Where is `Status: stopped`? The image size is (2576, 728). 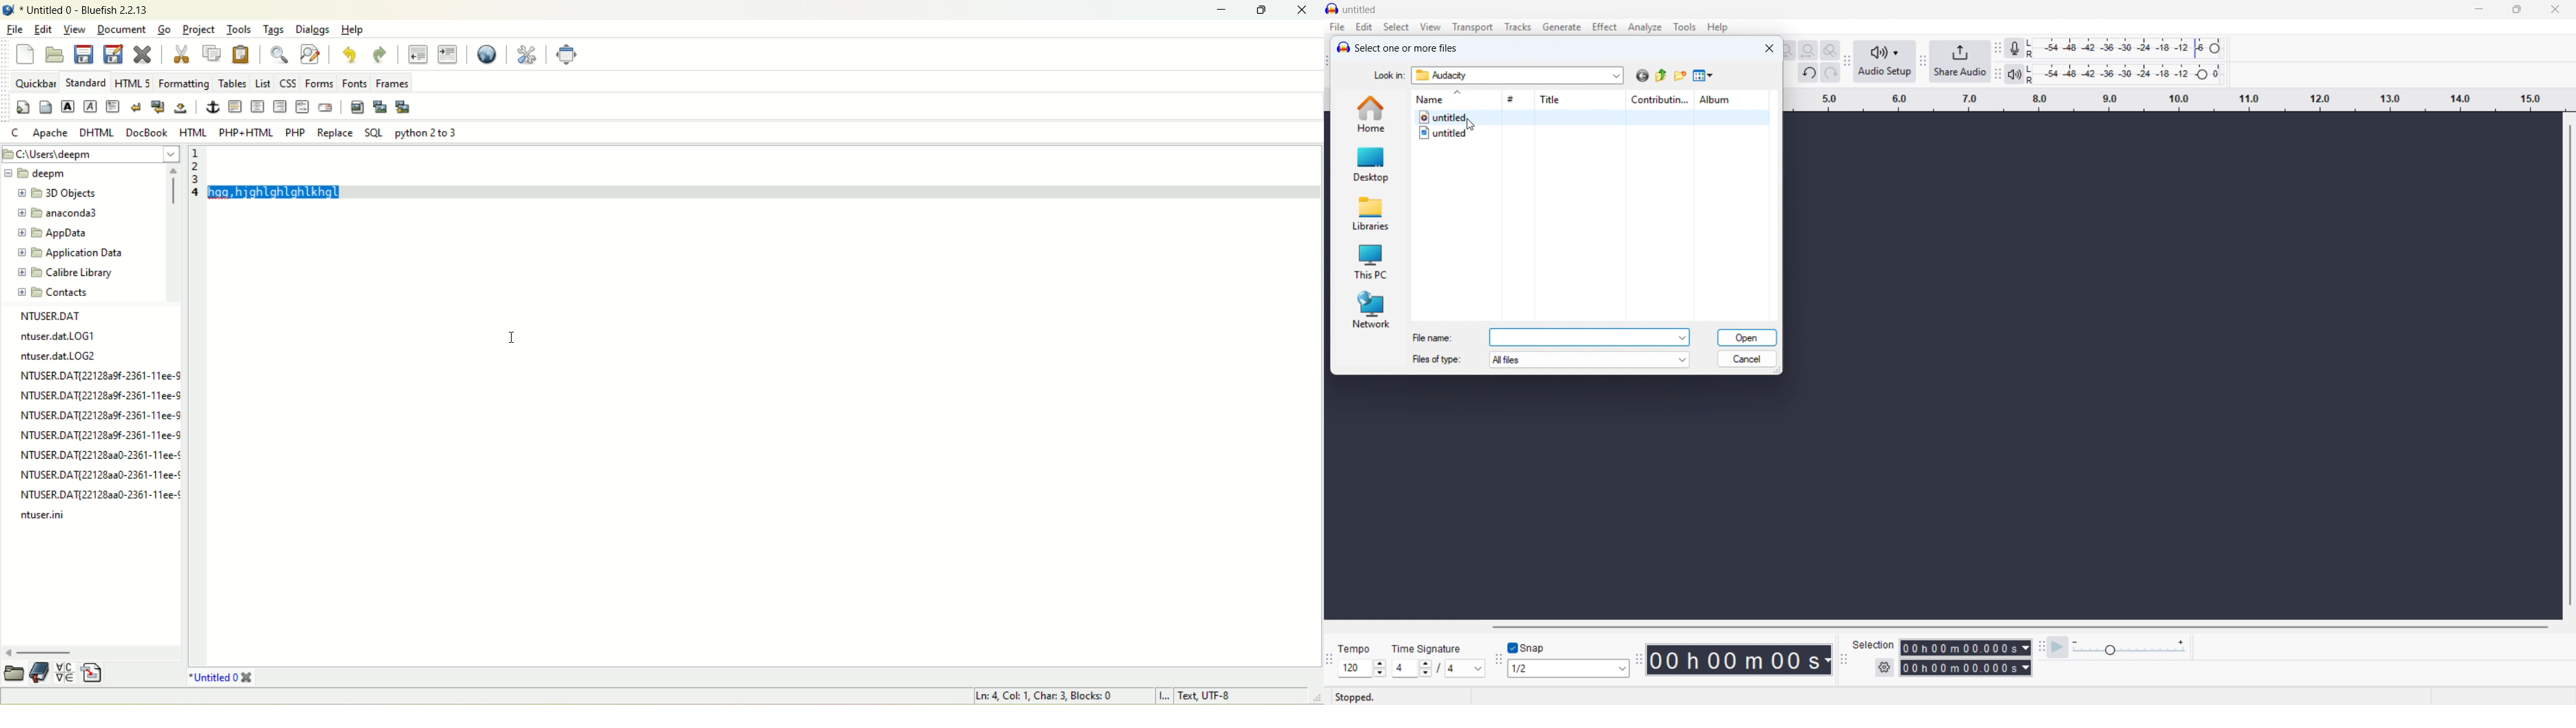
Status: stopped is located at coordinates (1355, 697).